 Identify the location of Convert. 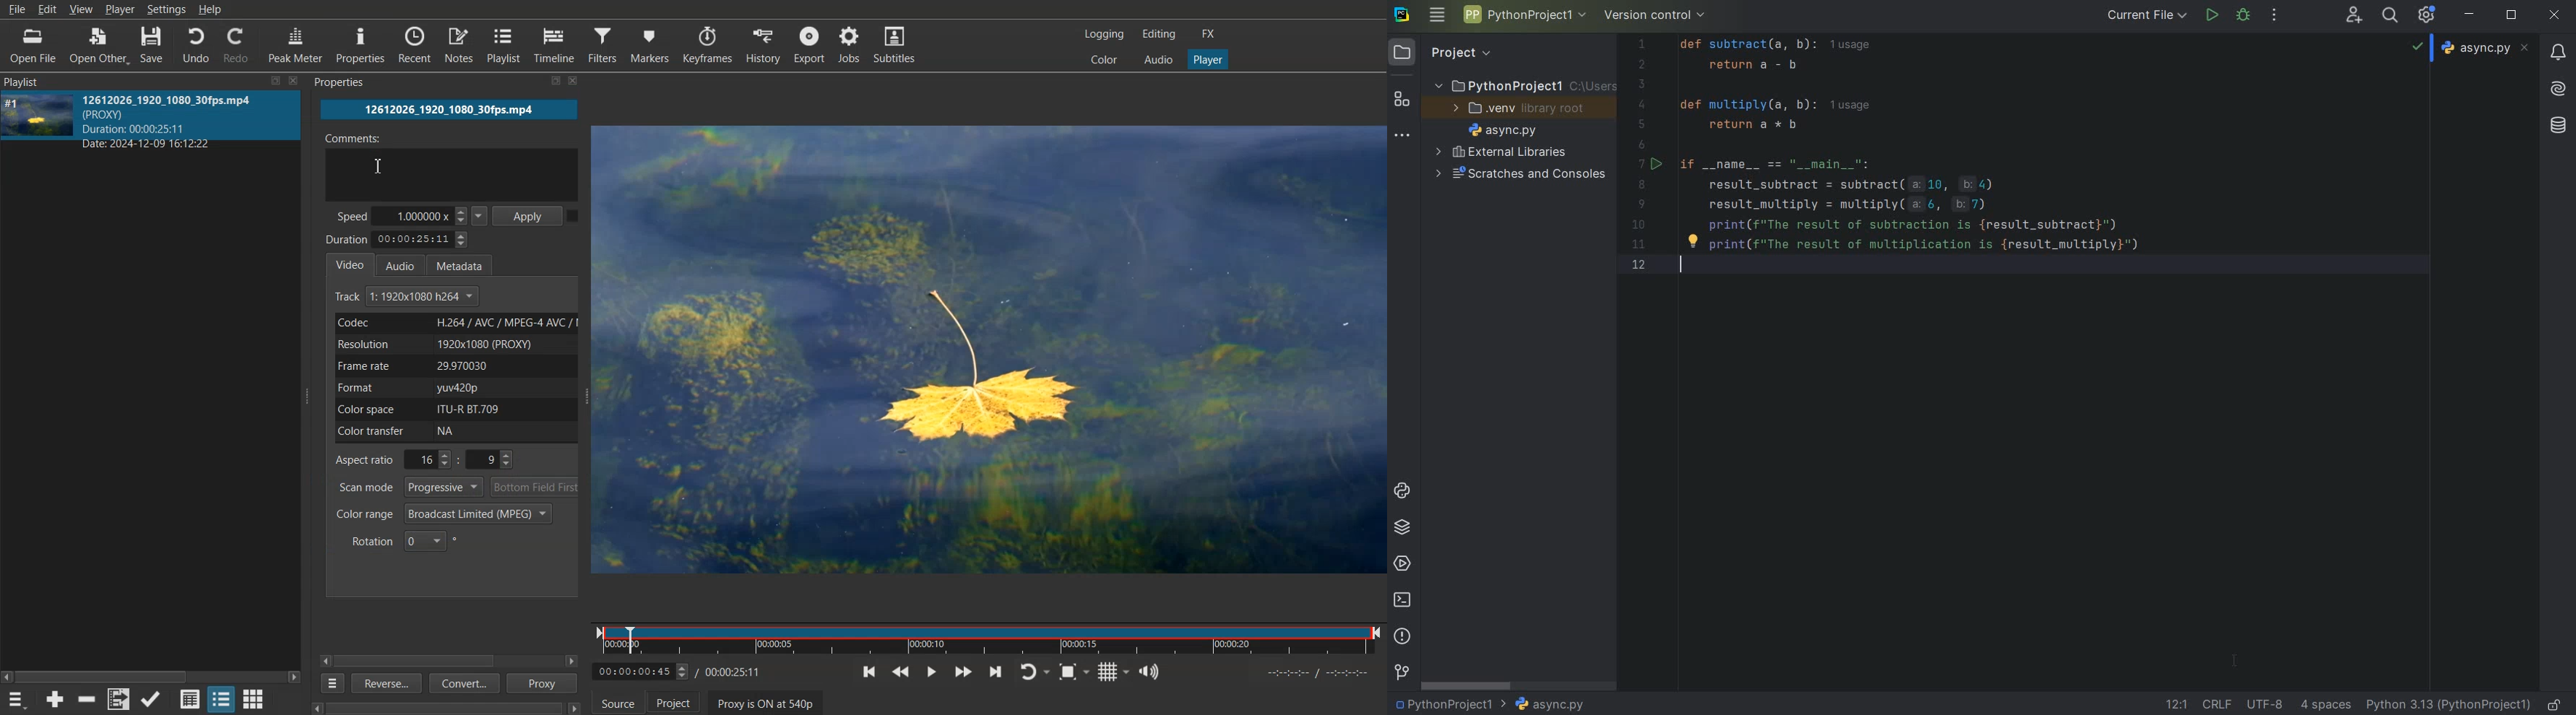
(462, 685).